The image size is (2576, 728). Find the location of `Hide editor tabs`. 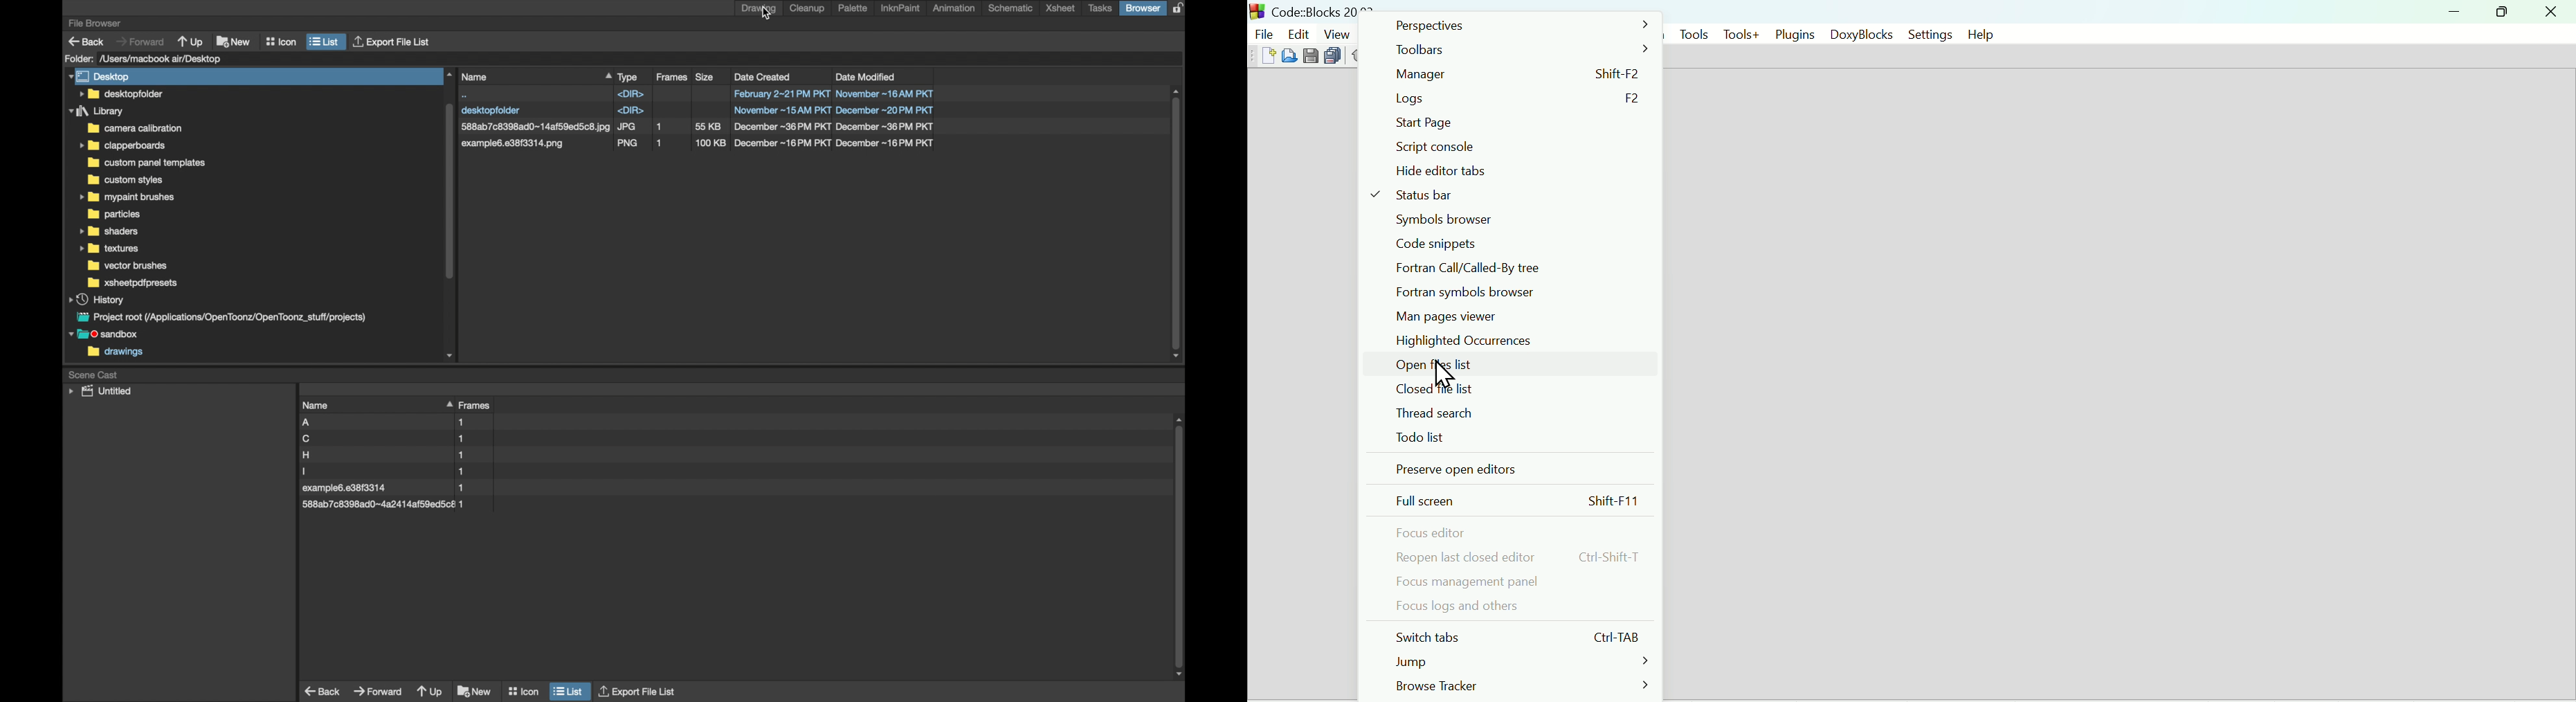

Hide editor tabs is located at coordinates (1516, 170).